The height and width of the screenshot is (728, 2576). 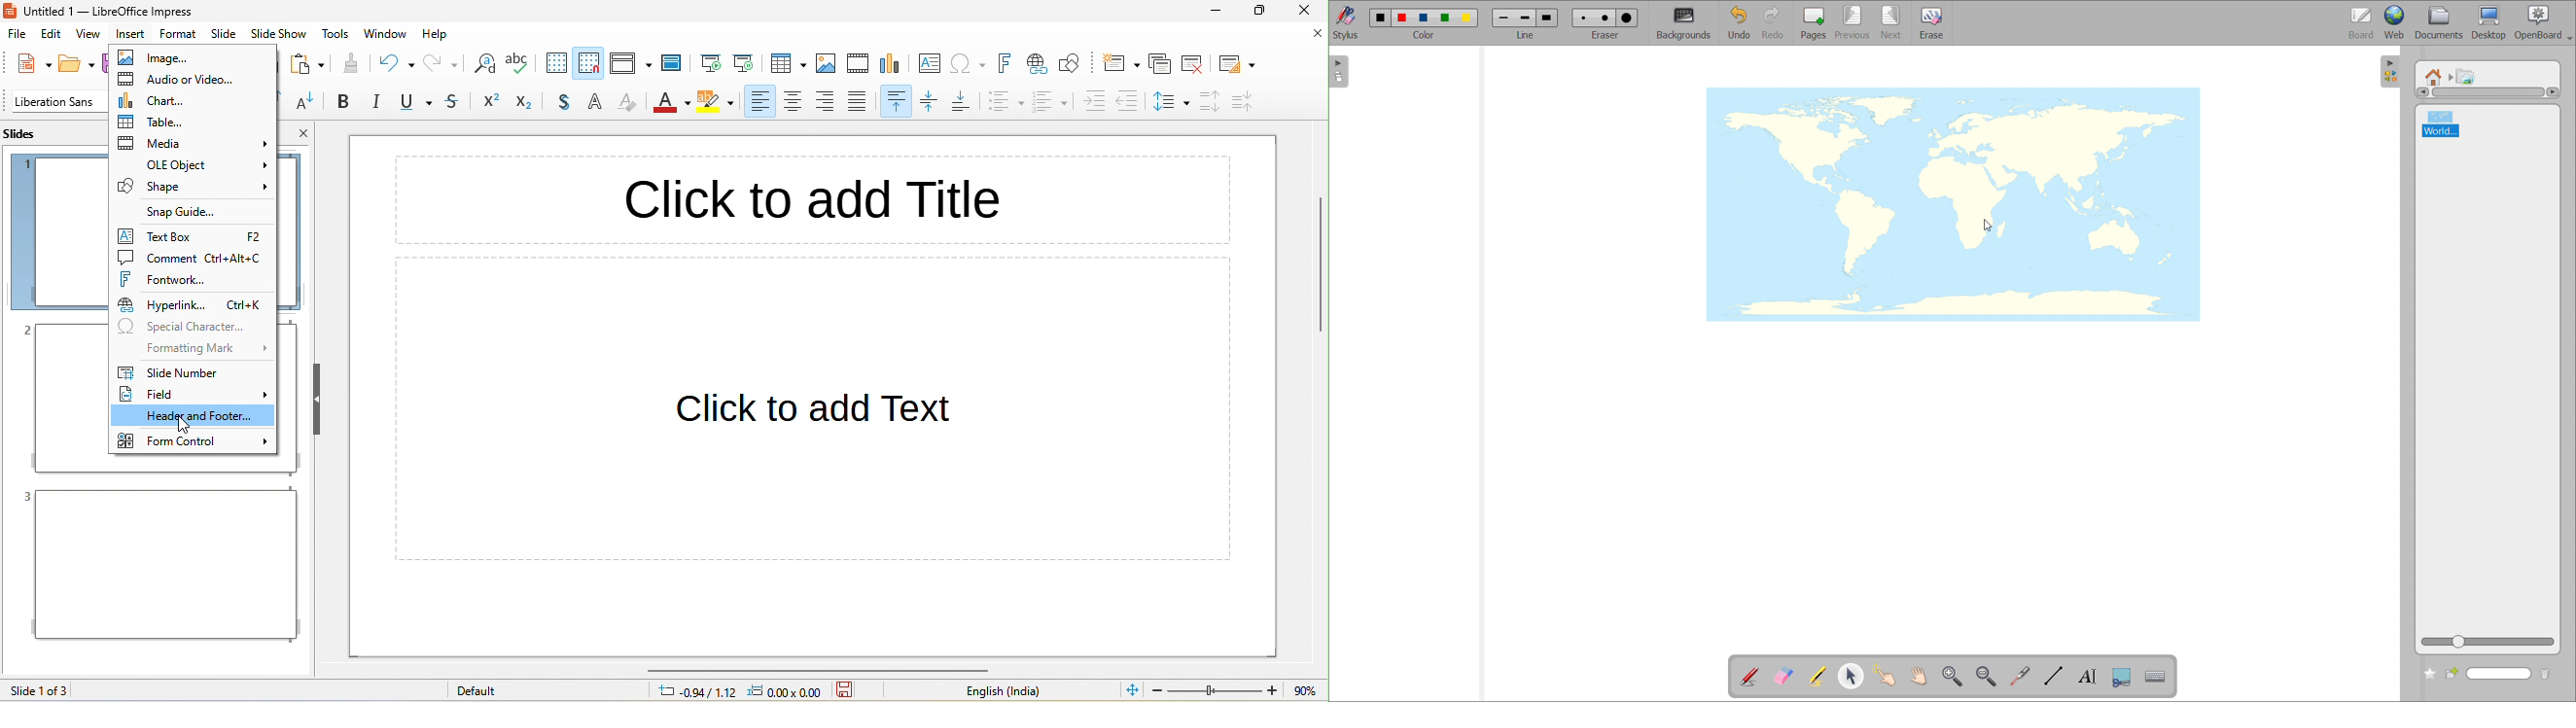 What do you see at coordinates (2396, 23) in the screenshot?
I see `web` at bounding box center [2396, 23].